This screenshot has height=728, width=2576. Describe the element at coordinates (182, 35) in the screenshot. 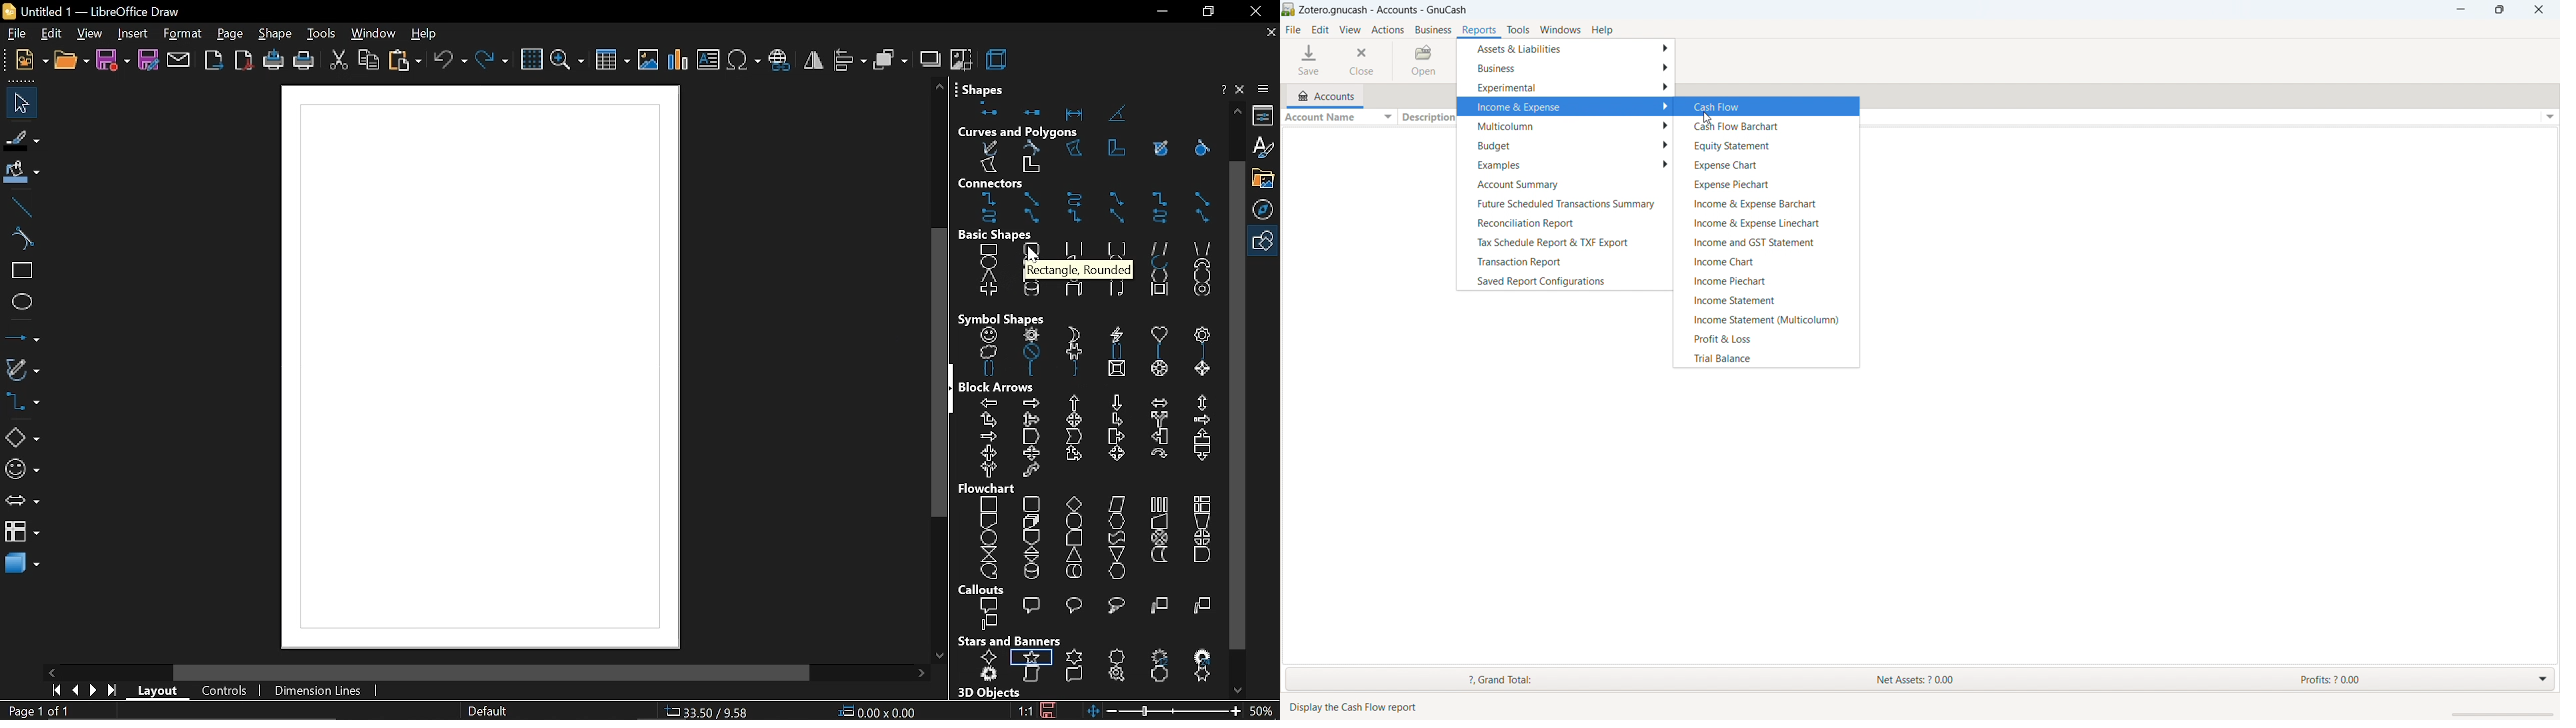

I see `format` at that location.